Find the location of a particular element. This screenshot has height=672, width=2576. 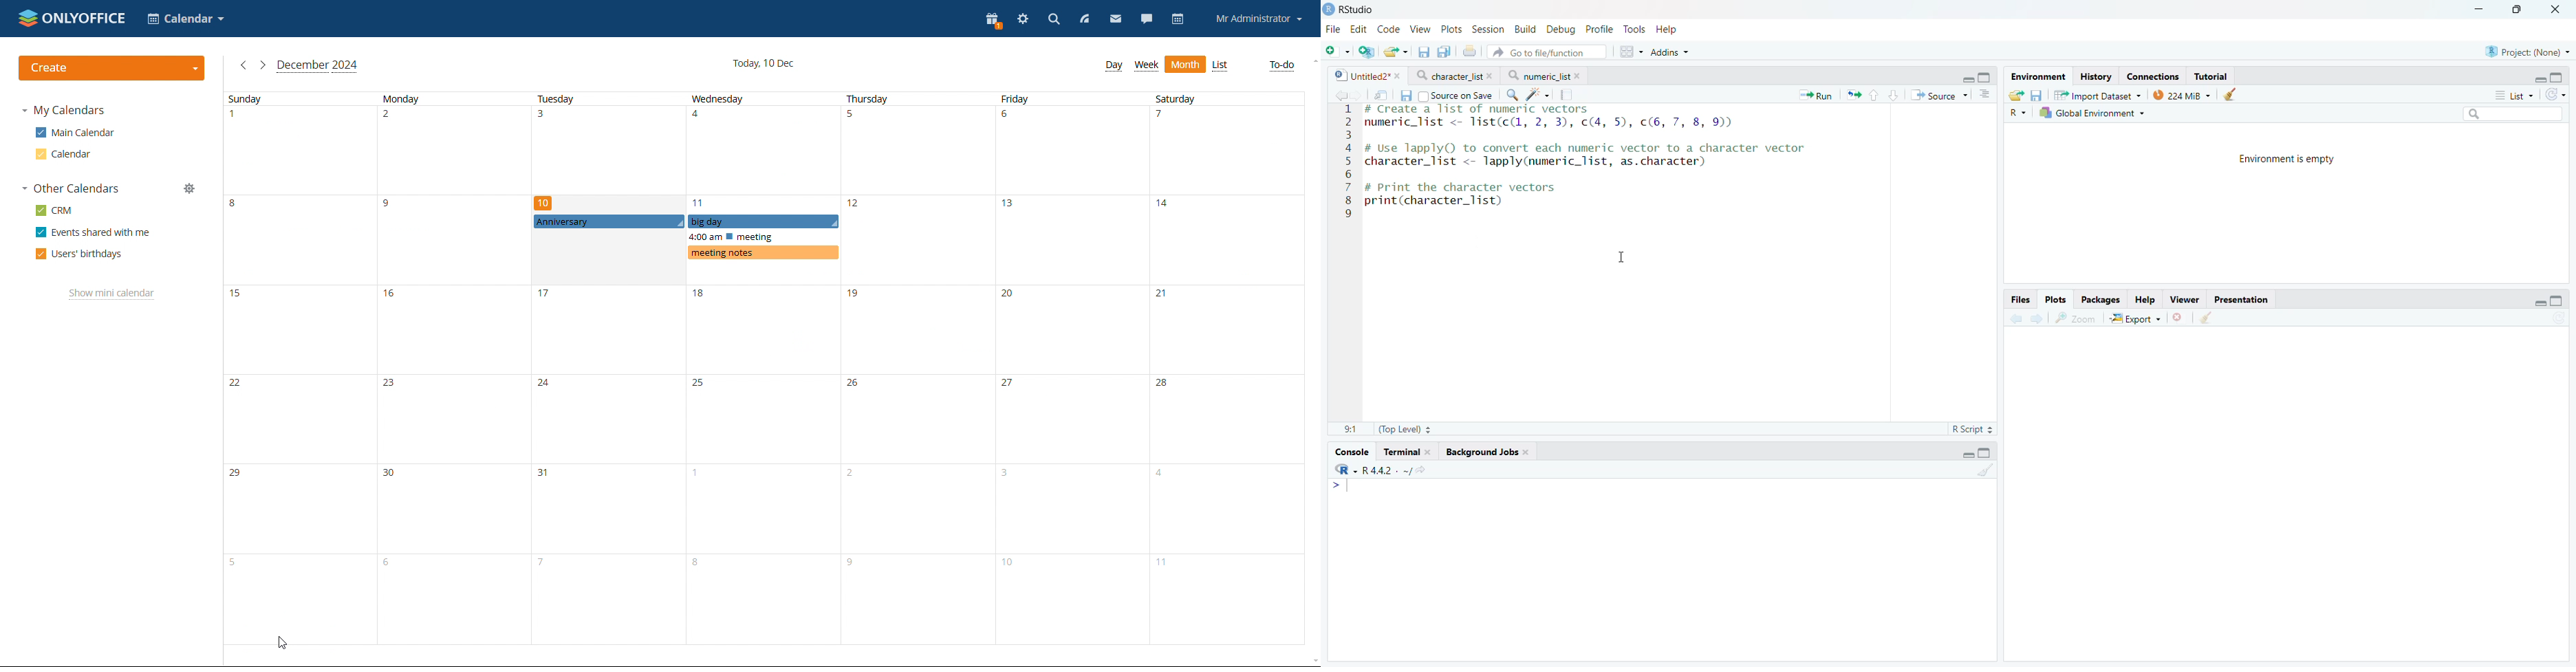

Full Height is located at coordinates (2558, 75).